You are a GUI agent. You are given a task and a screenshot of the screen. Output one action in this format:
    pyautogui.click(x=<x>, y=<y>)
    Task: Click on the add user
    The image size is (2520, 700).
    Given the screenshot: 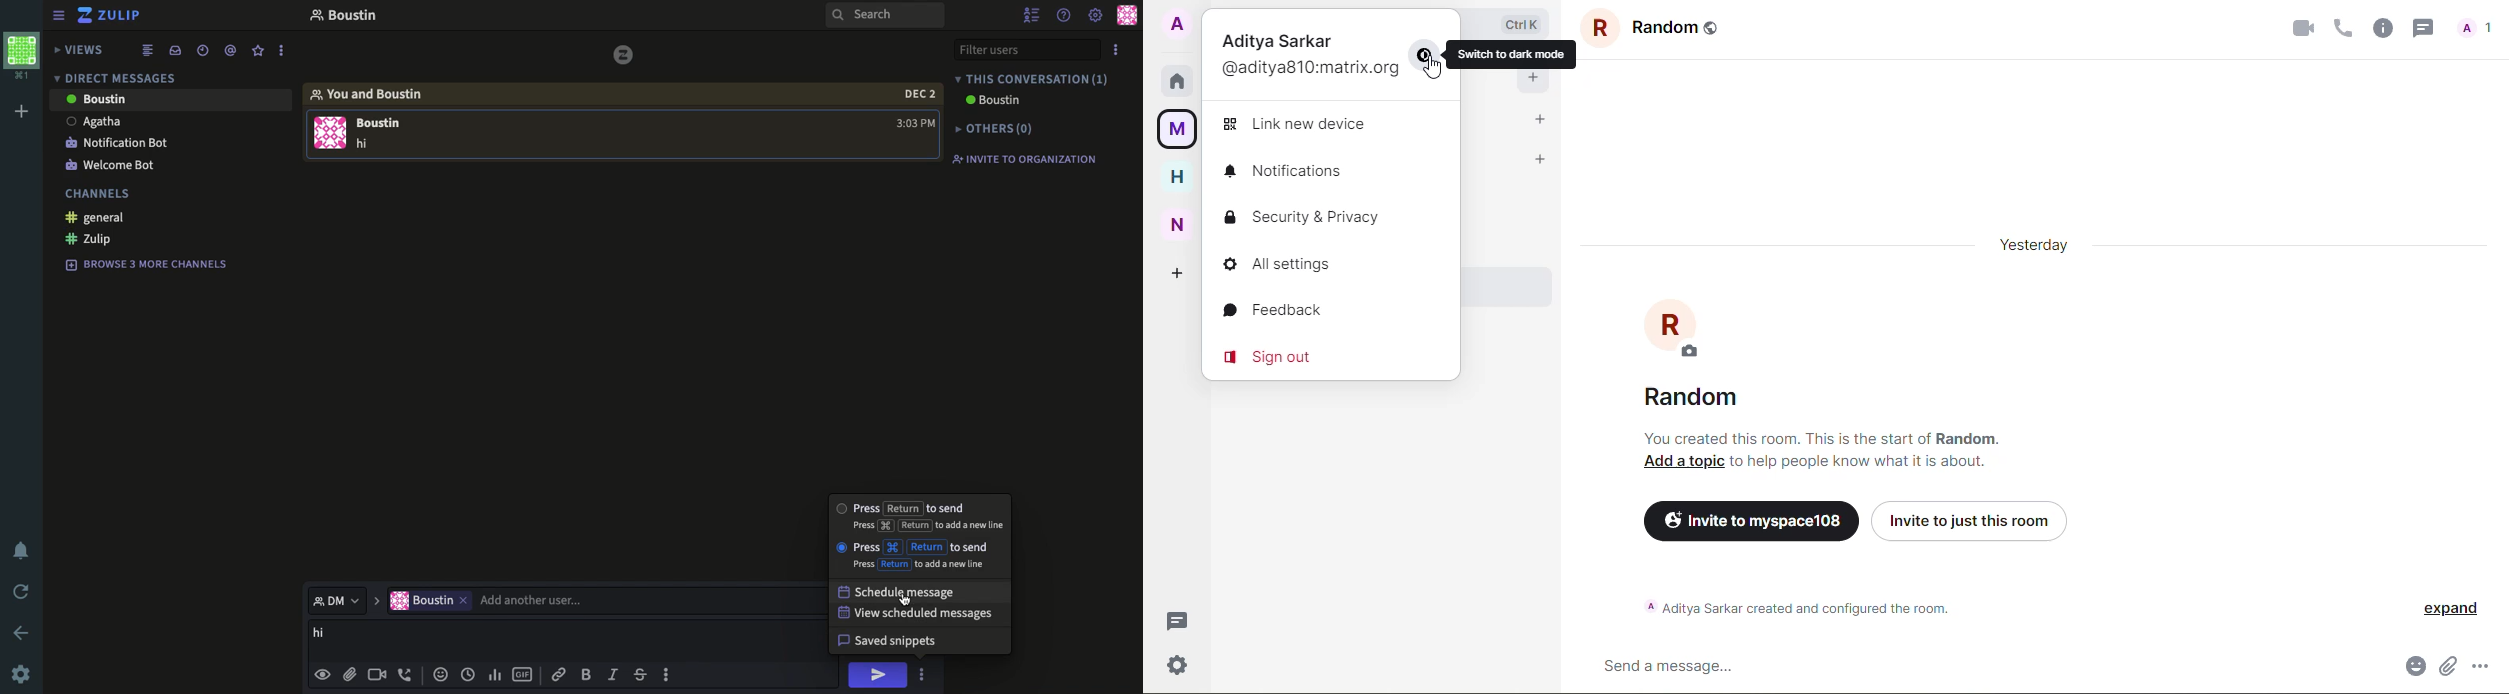 What is the action you would take?
    pyautogui.click(x=648, y=602)
    